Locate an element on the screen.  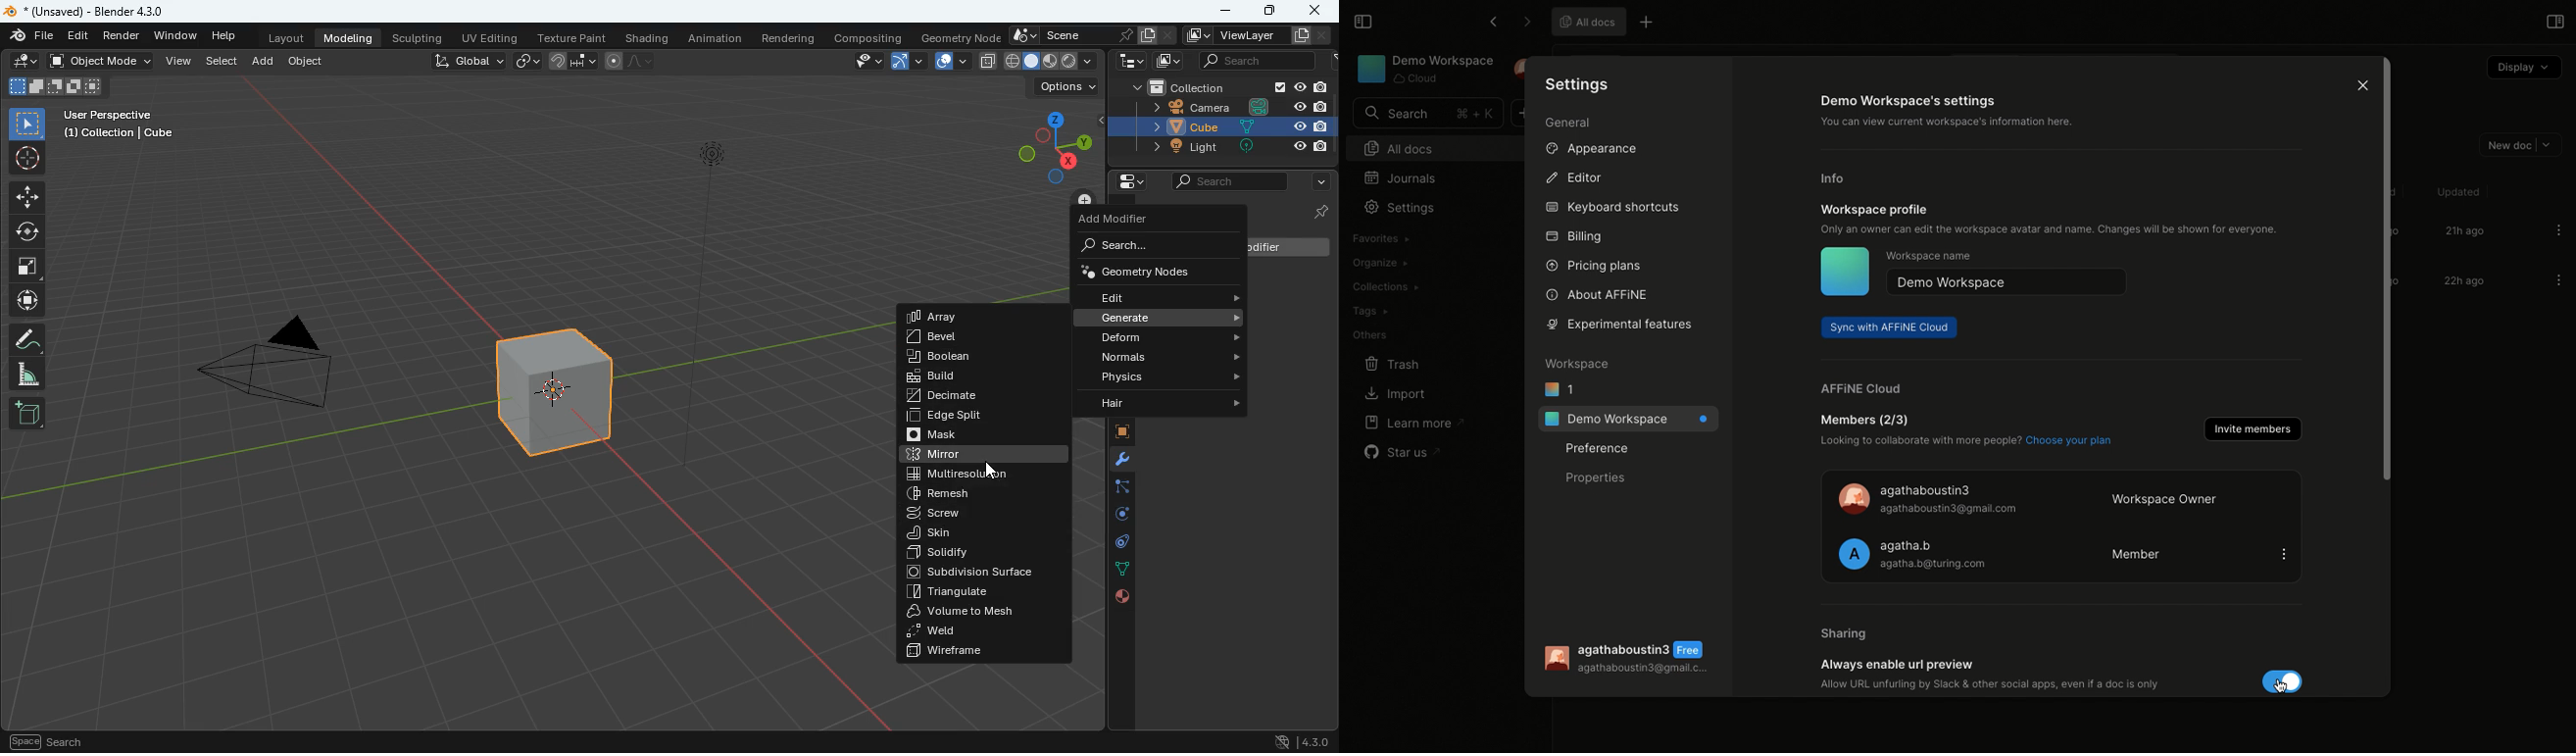
Collapse sidebar is located at coordinates (1361, 20).